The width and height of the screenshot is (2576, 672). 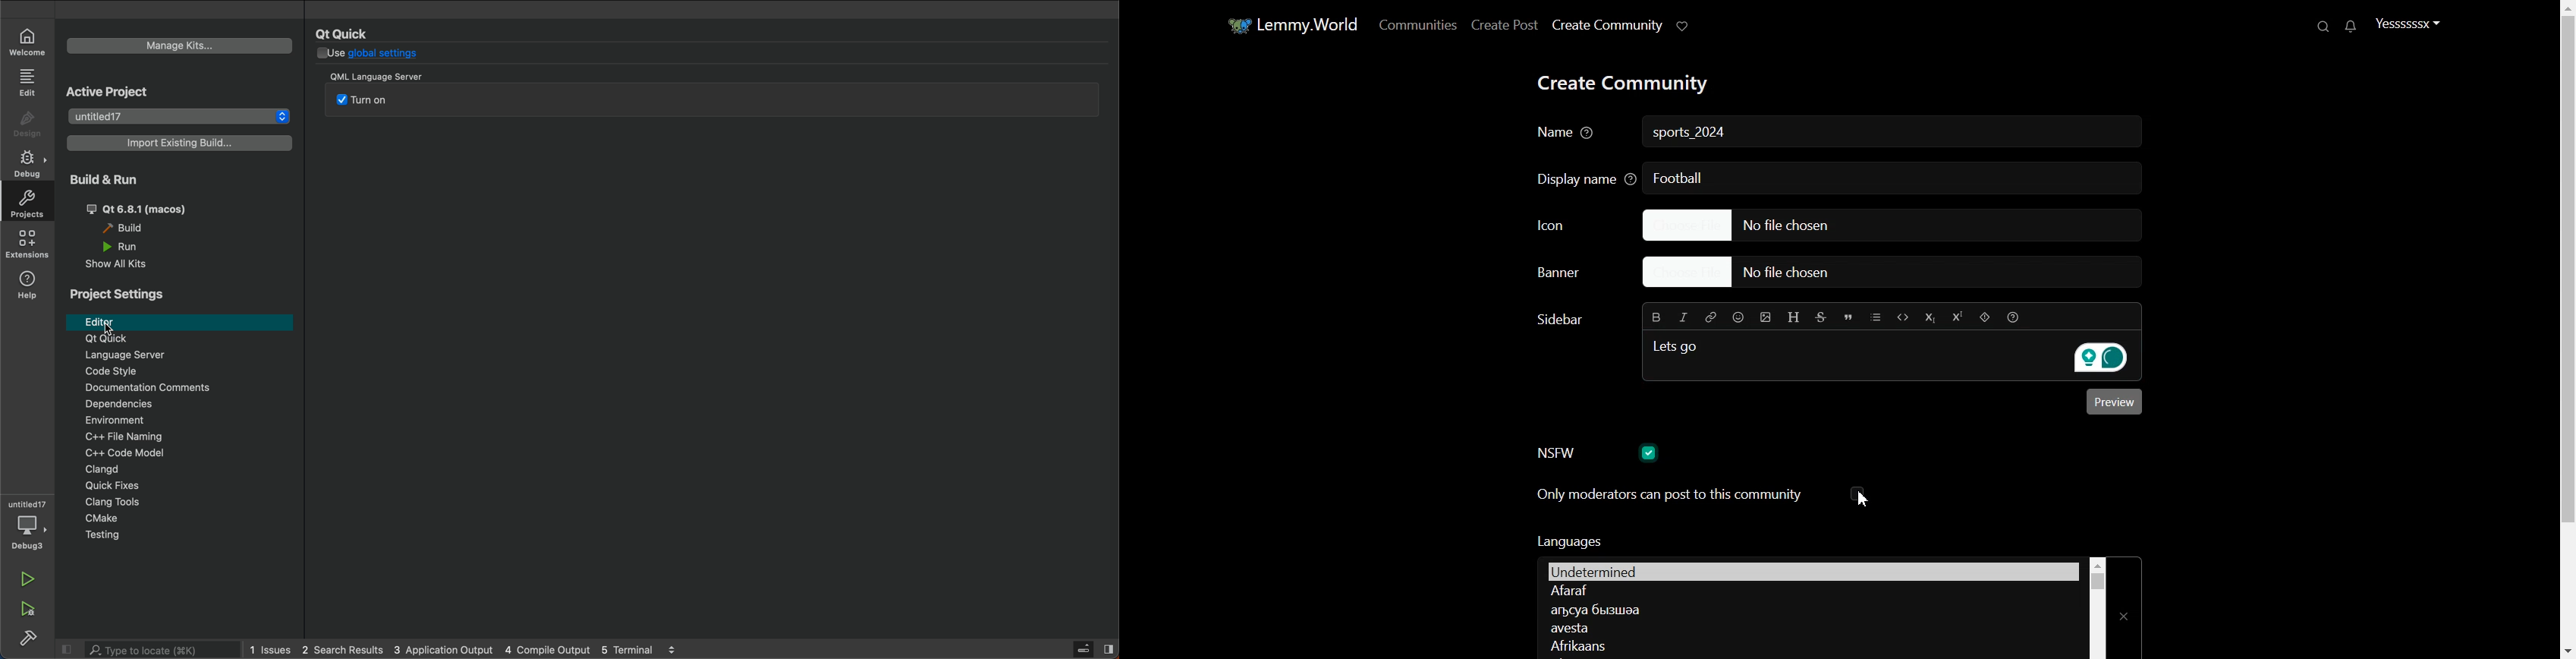 What do you see at coordinates (1899, 273) in the screenshot?
I see `Choose file` at bounding box center [1899, 273].